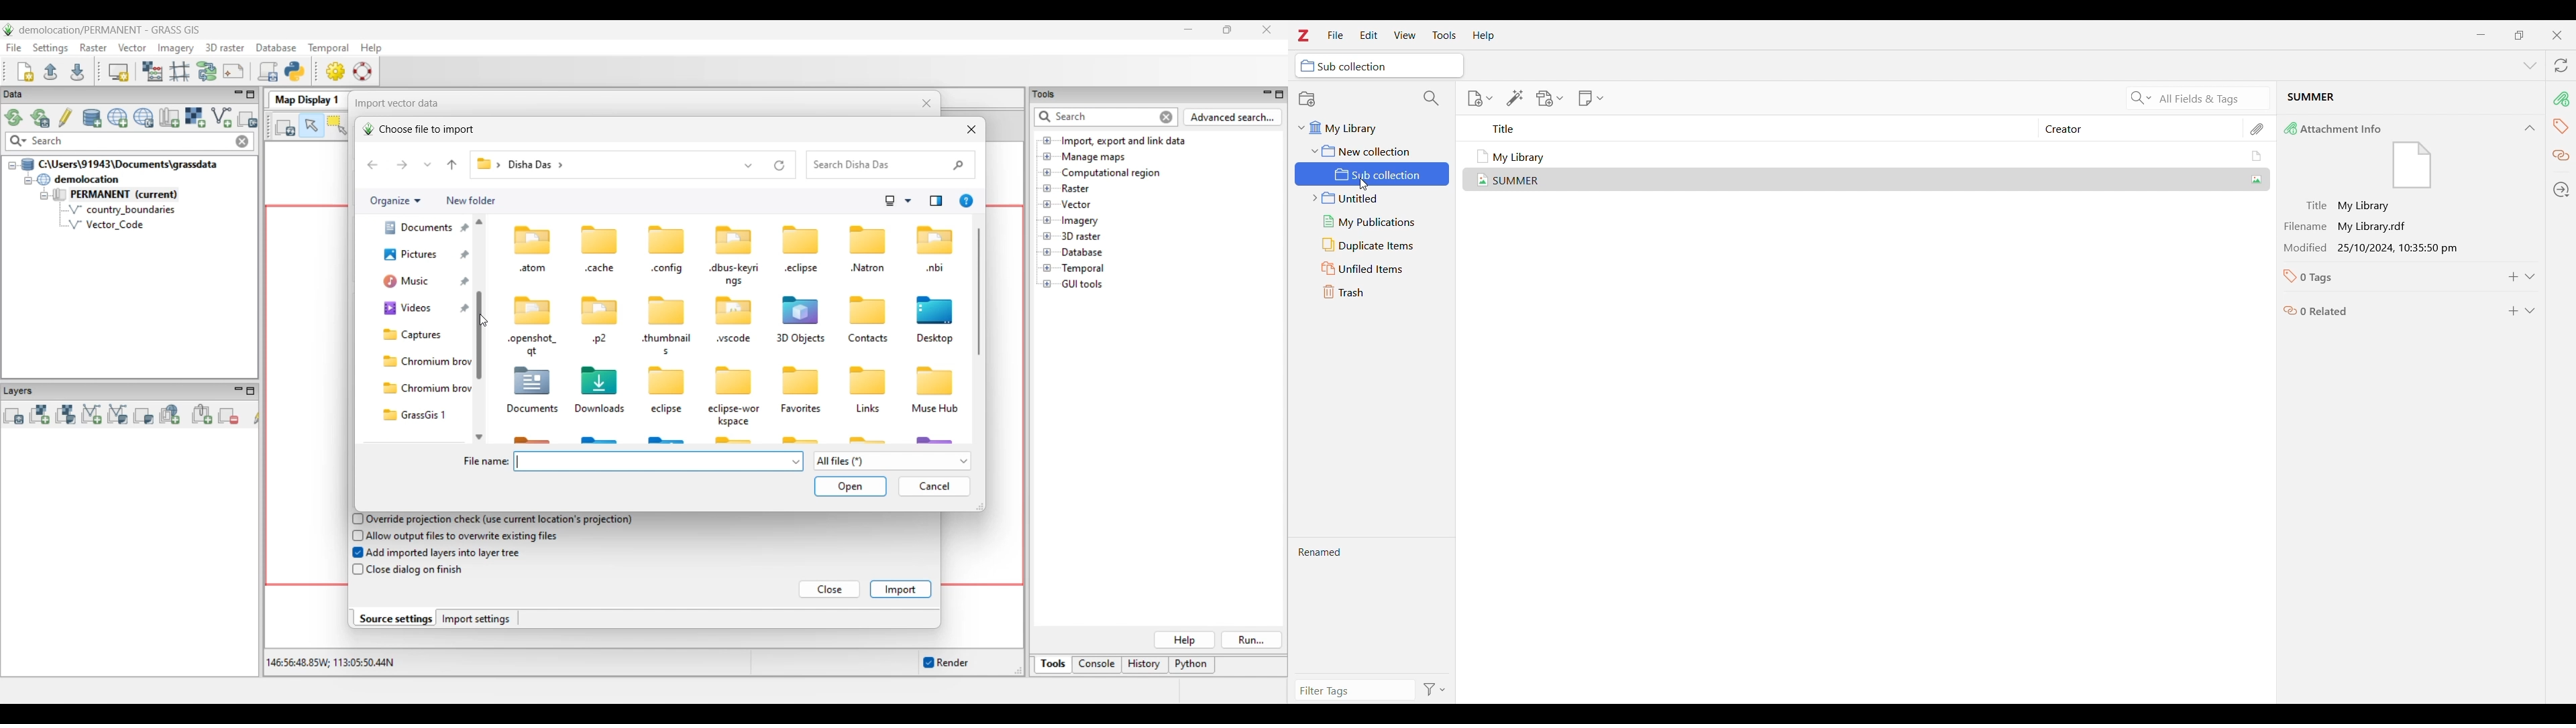 This screenshot has height=728, width=2576. I want to click on View menu, so click(1405, 34).